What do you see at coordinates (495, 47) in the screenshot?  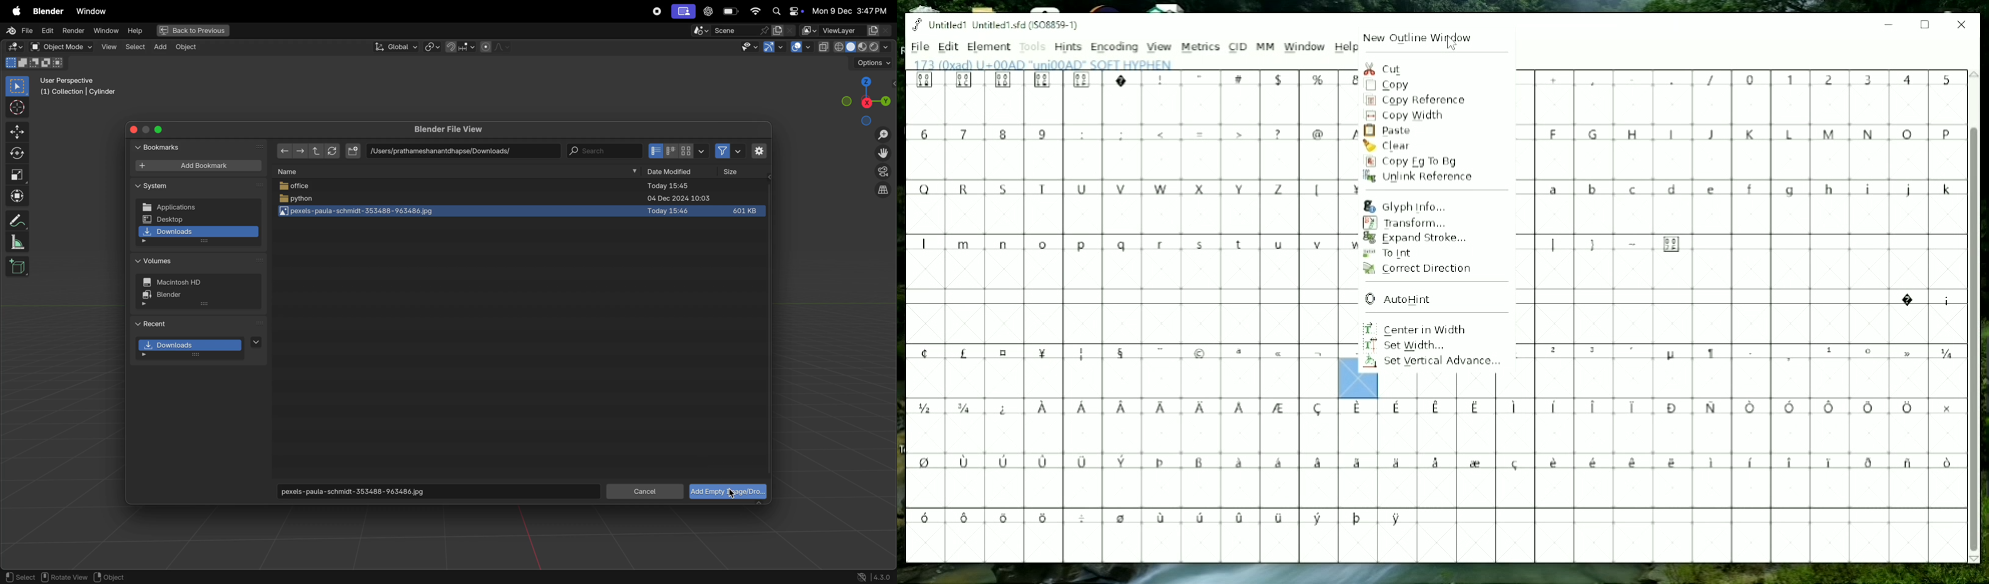 I see `proportional fall off` at bounding box center [495, 47].